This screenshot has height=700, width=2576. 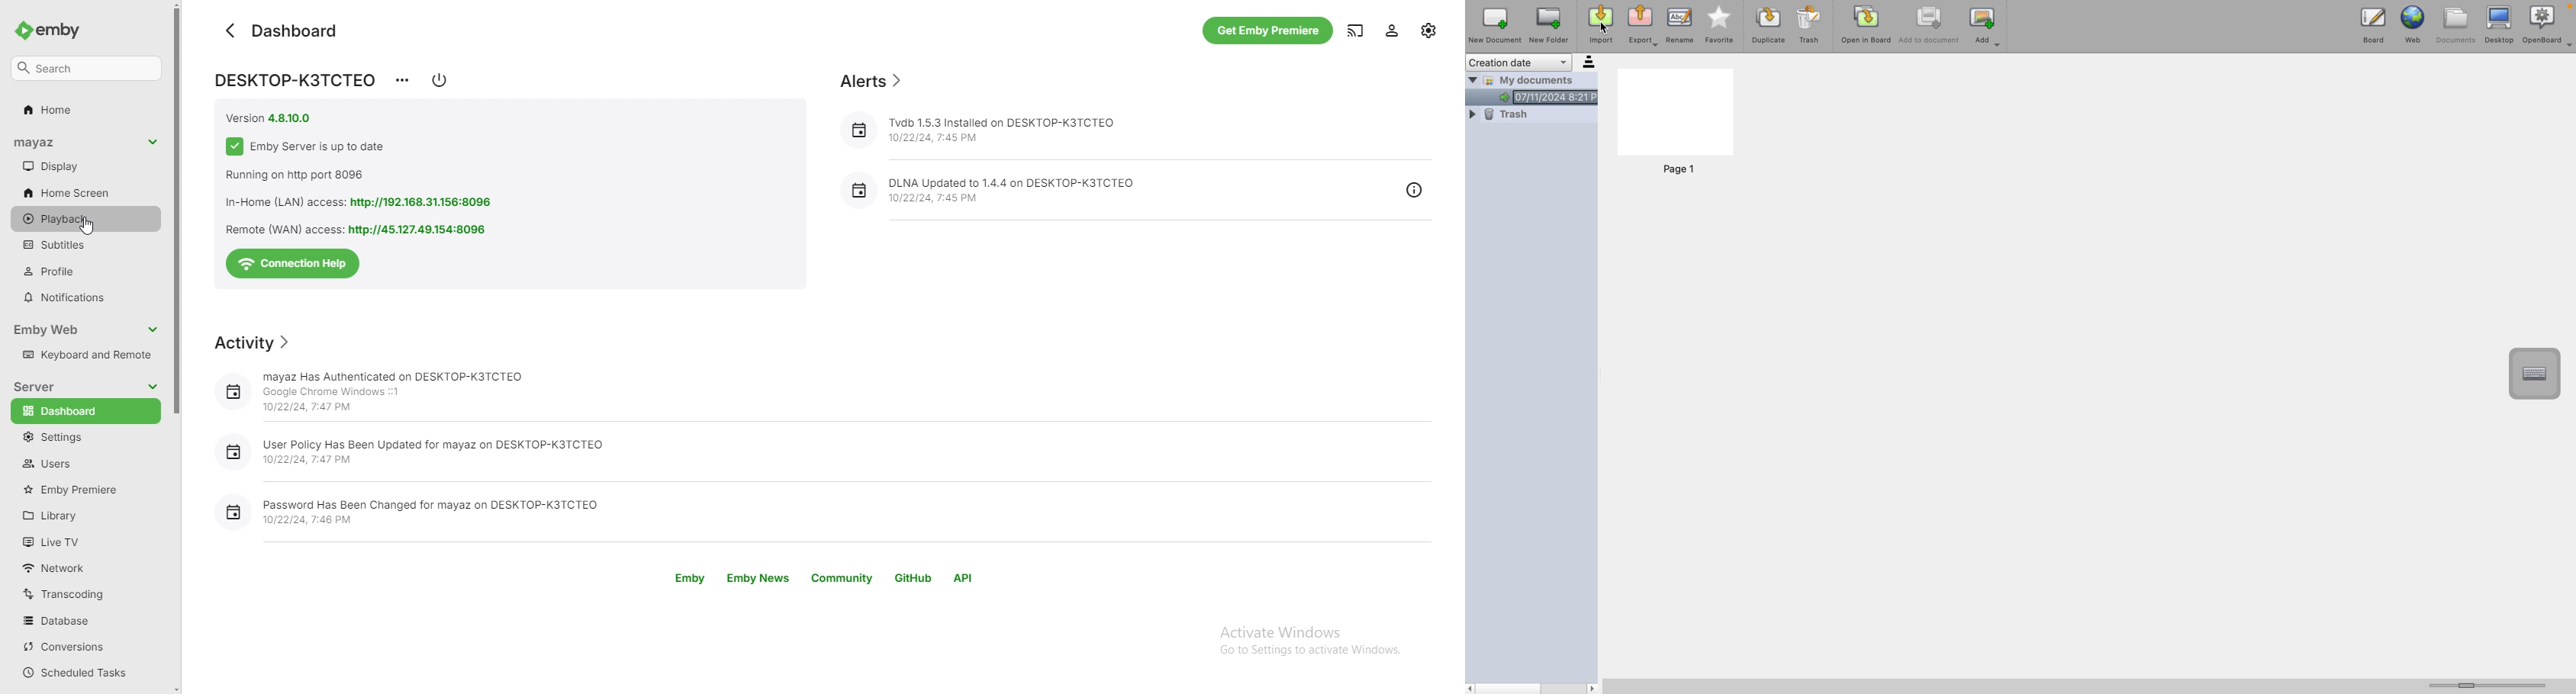 I want to click on export, so click(x=1645, y=26).